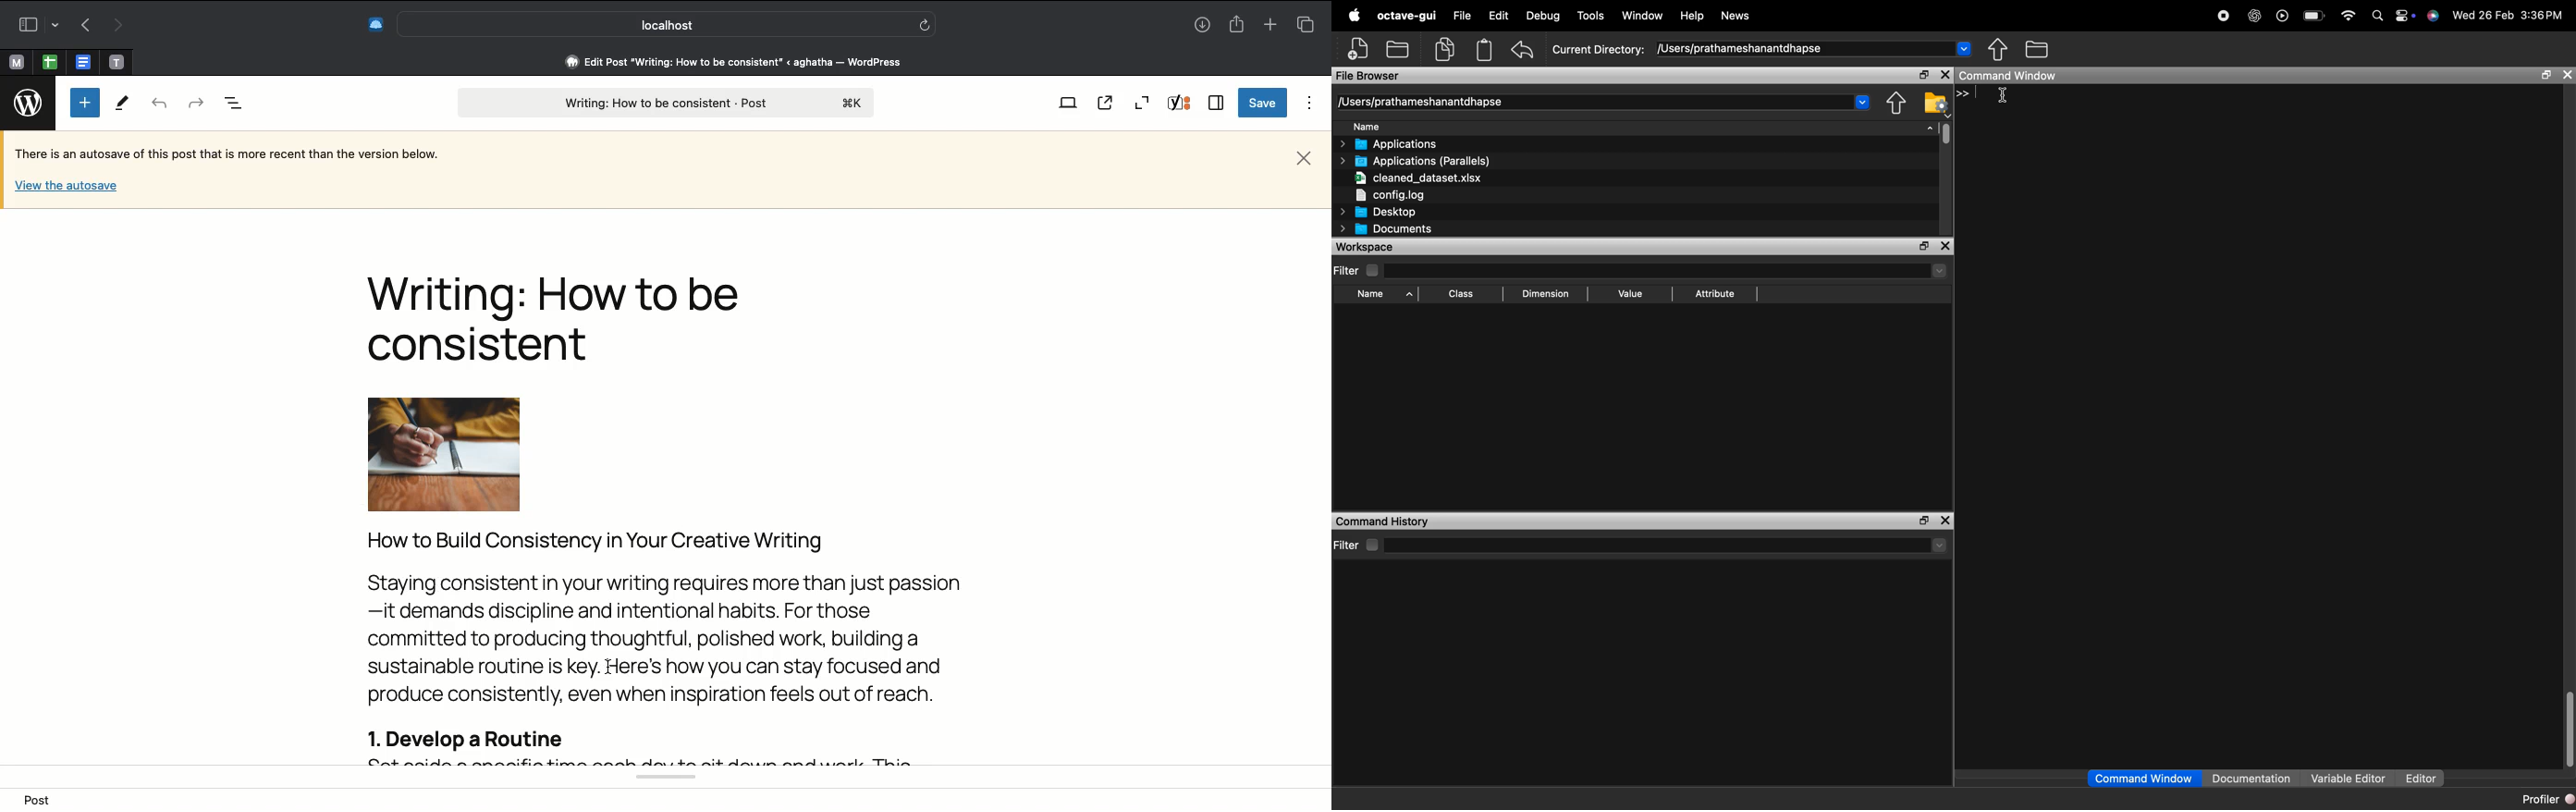  What do you see at coordinates (118, 59) in the screenshot?
I see `pinned tab` at bounding box center [118, 59].